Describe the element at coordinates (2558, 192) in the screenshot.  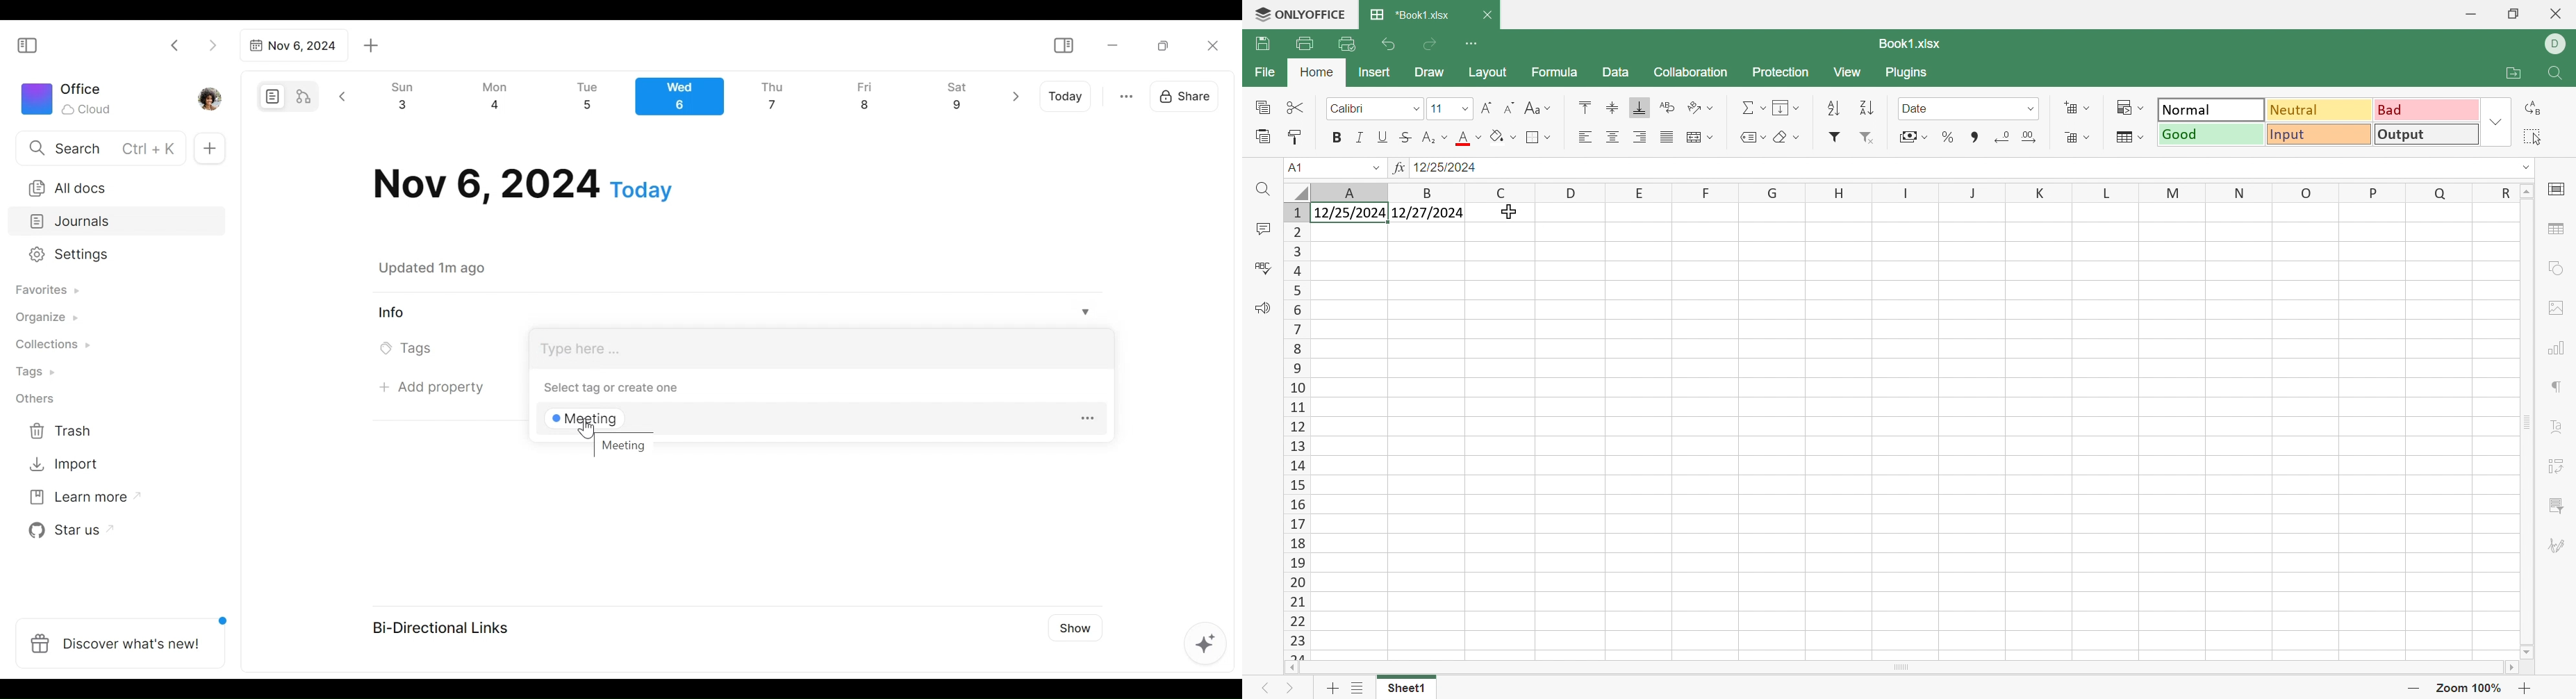
I see `Cell settings` at that location.